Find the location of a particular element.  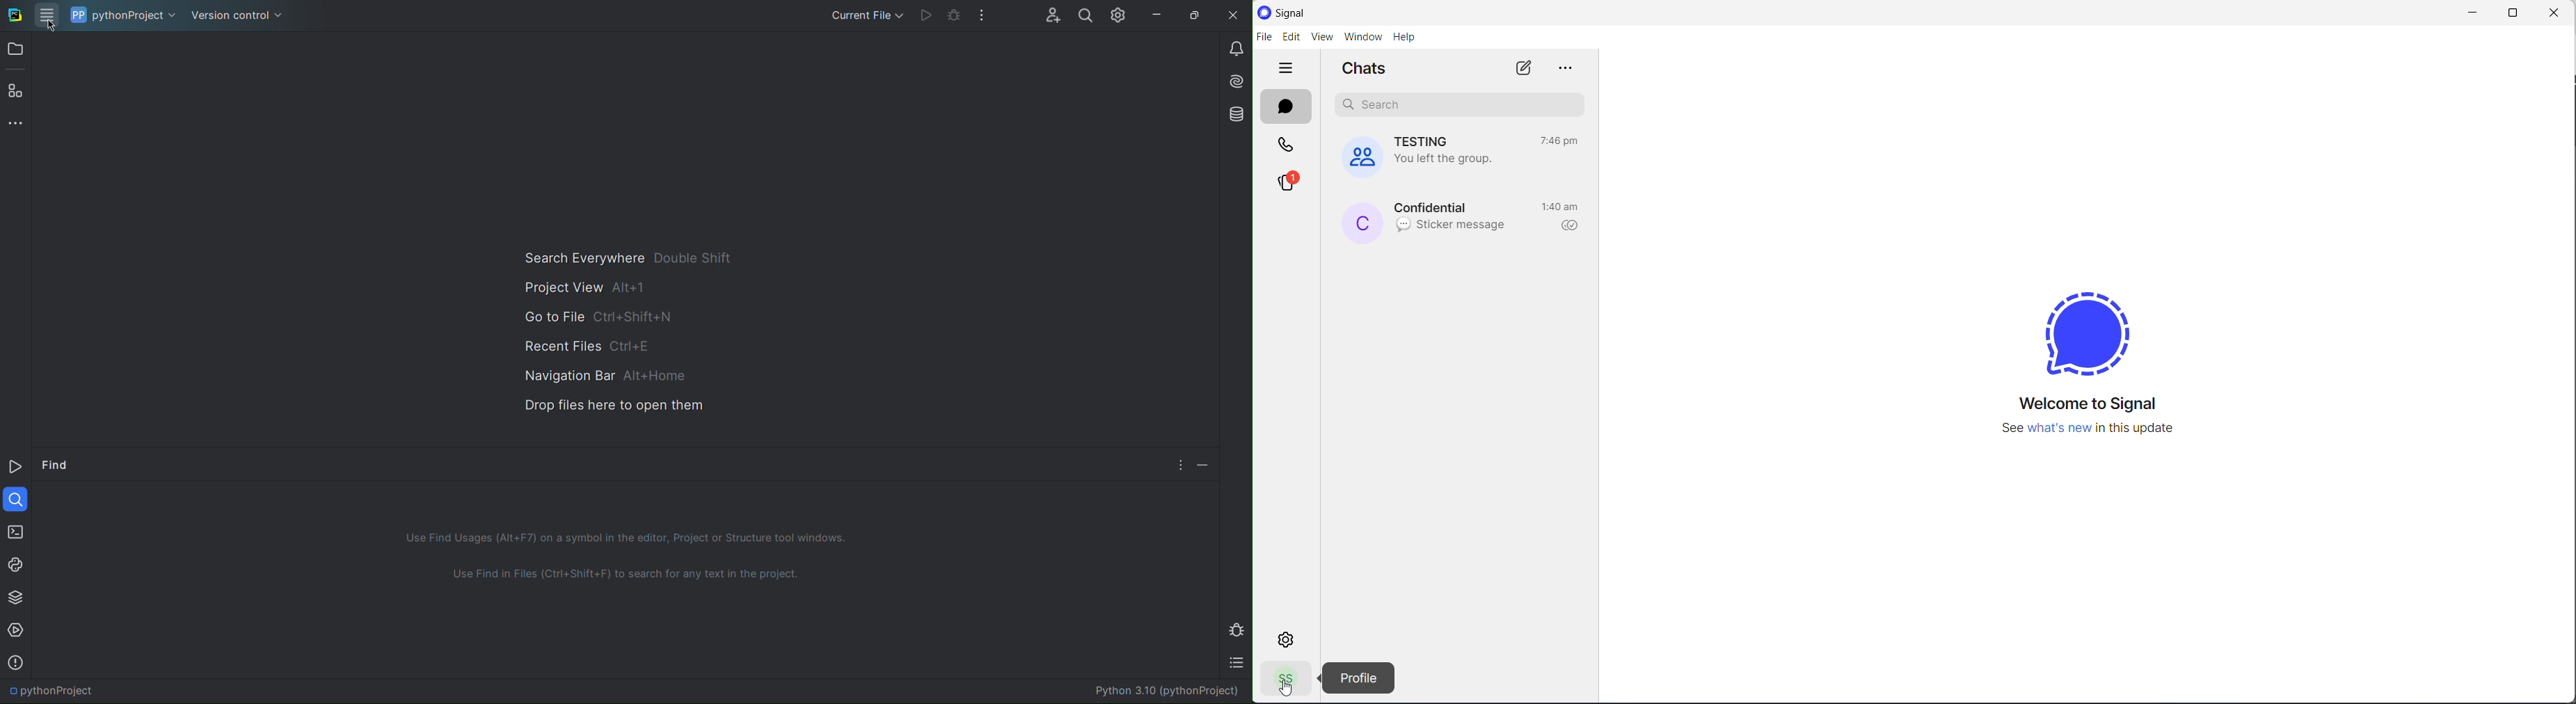

Python 3.10 (PythonReoject) is located at coordinates (1165, 690).